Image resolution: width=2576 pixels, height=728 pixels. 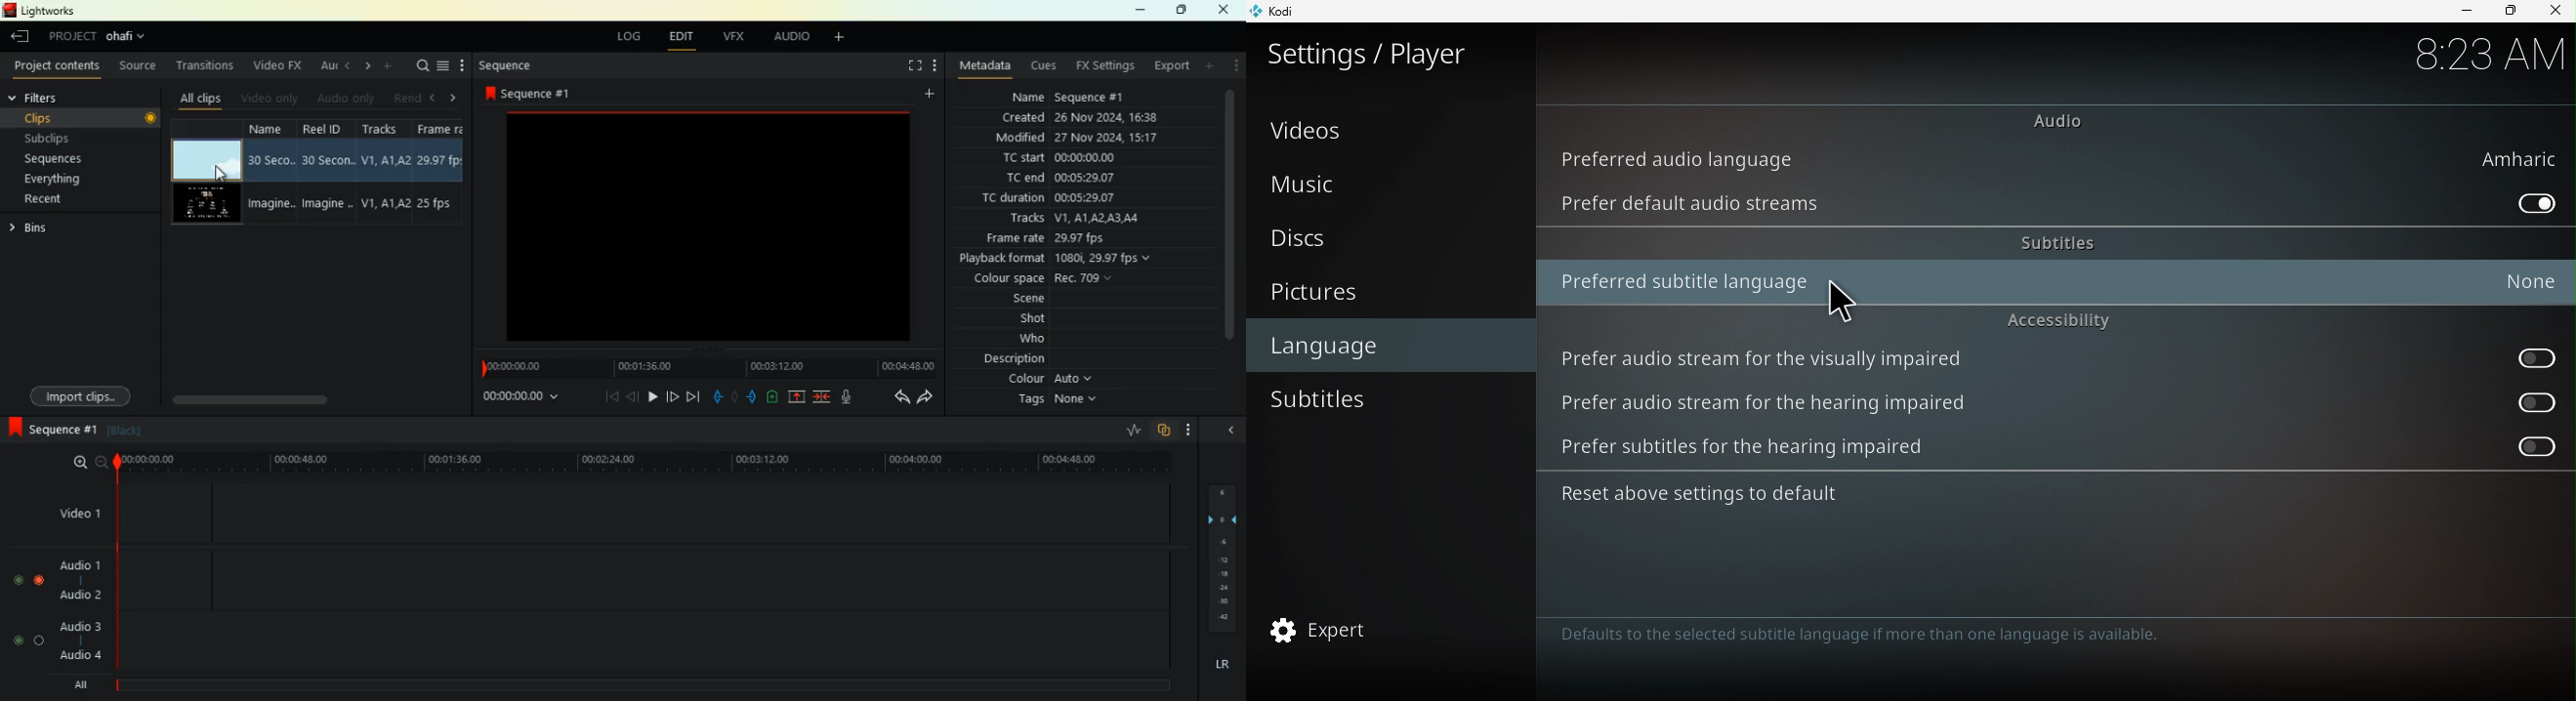 I want to click on add, so click(x=389, y=66).